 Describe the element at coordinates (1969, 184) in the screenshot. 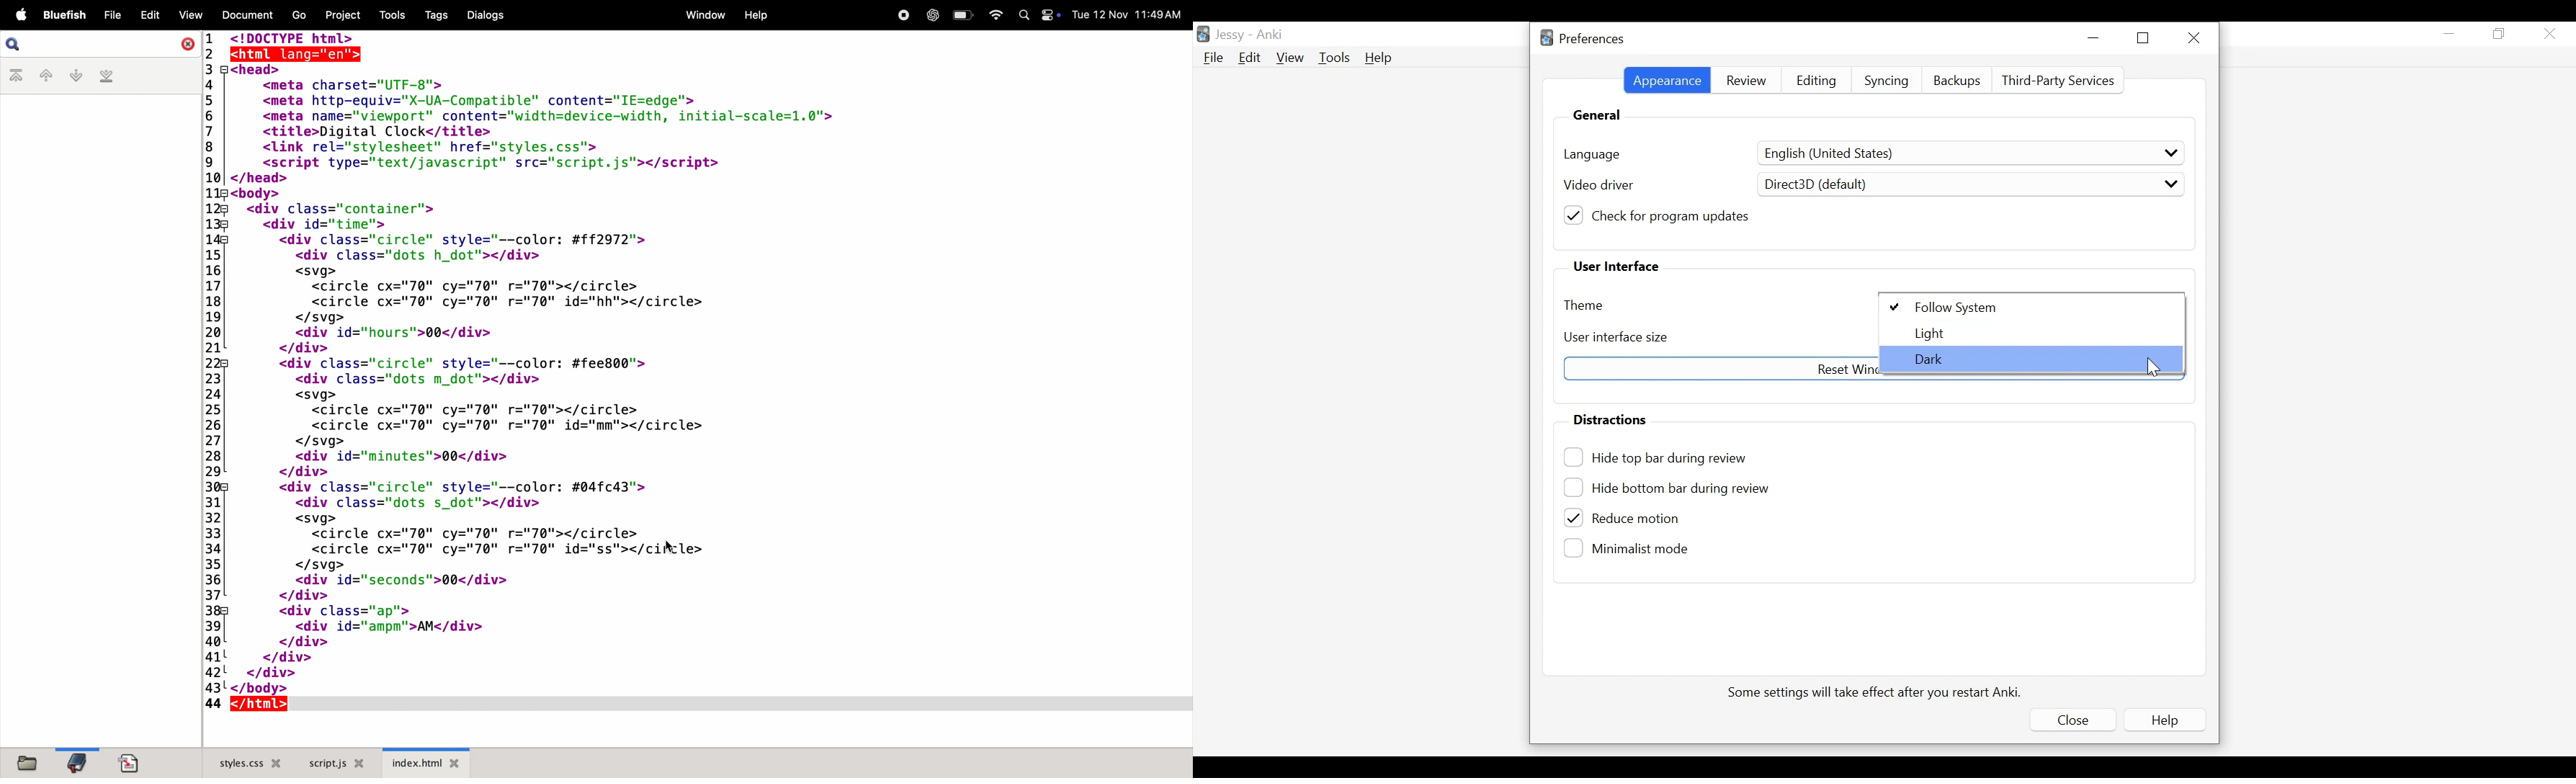

I see `Direct3D (default)` at that location.